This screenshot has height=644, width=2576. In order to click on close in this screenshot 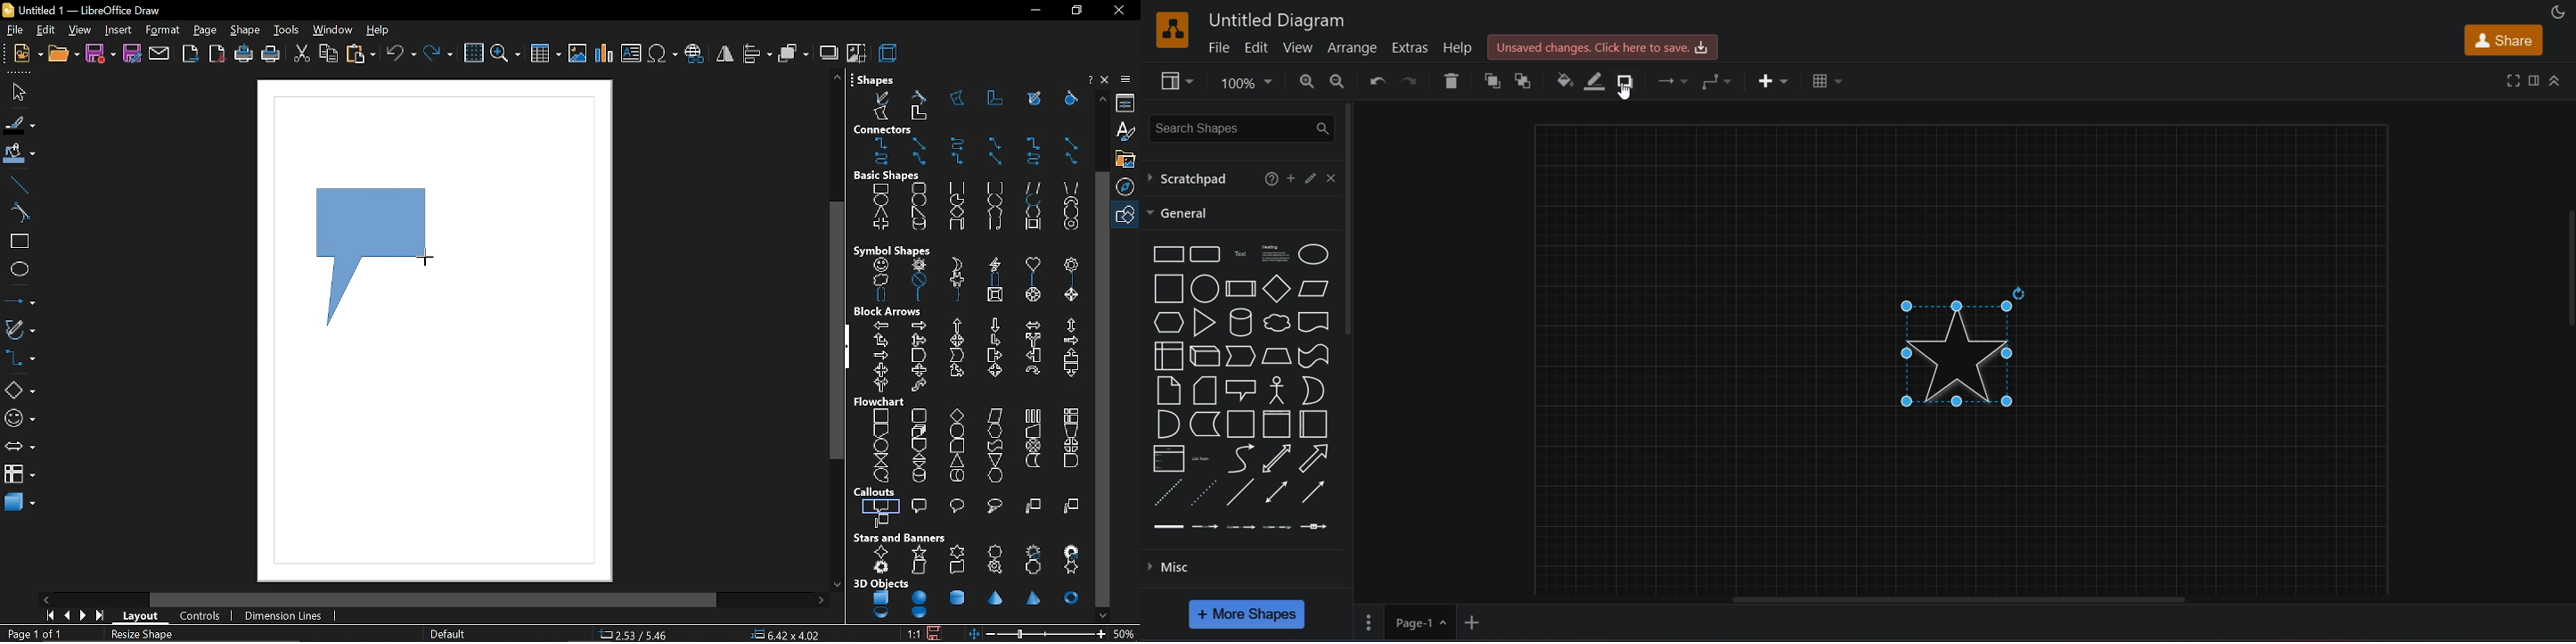, I will do `click(1118, 10)`.